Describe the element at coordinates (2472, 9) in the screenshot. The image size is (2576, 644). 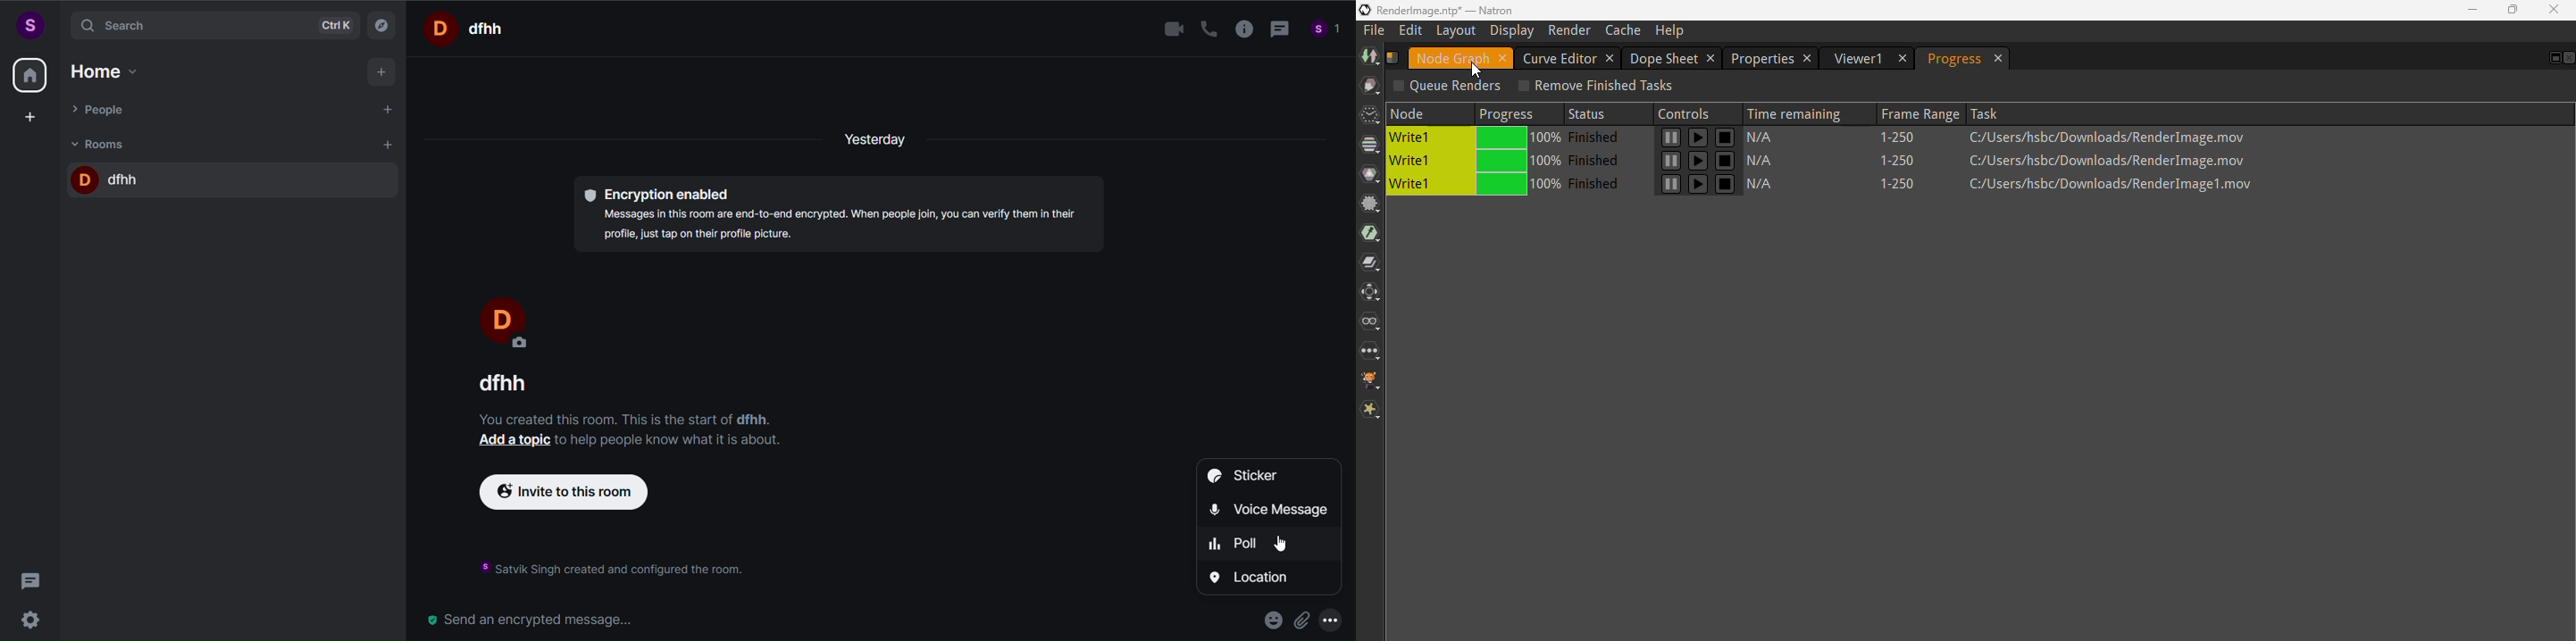
I see `minimize` at that location.